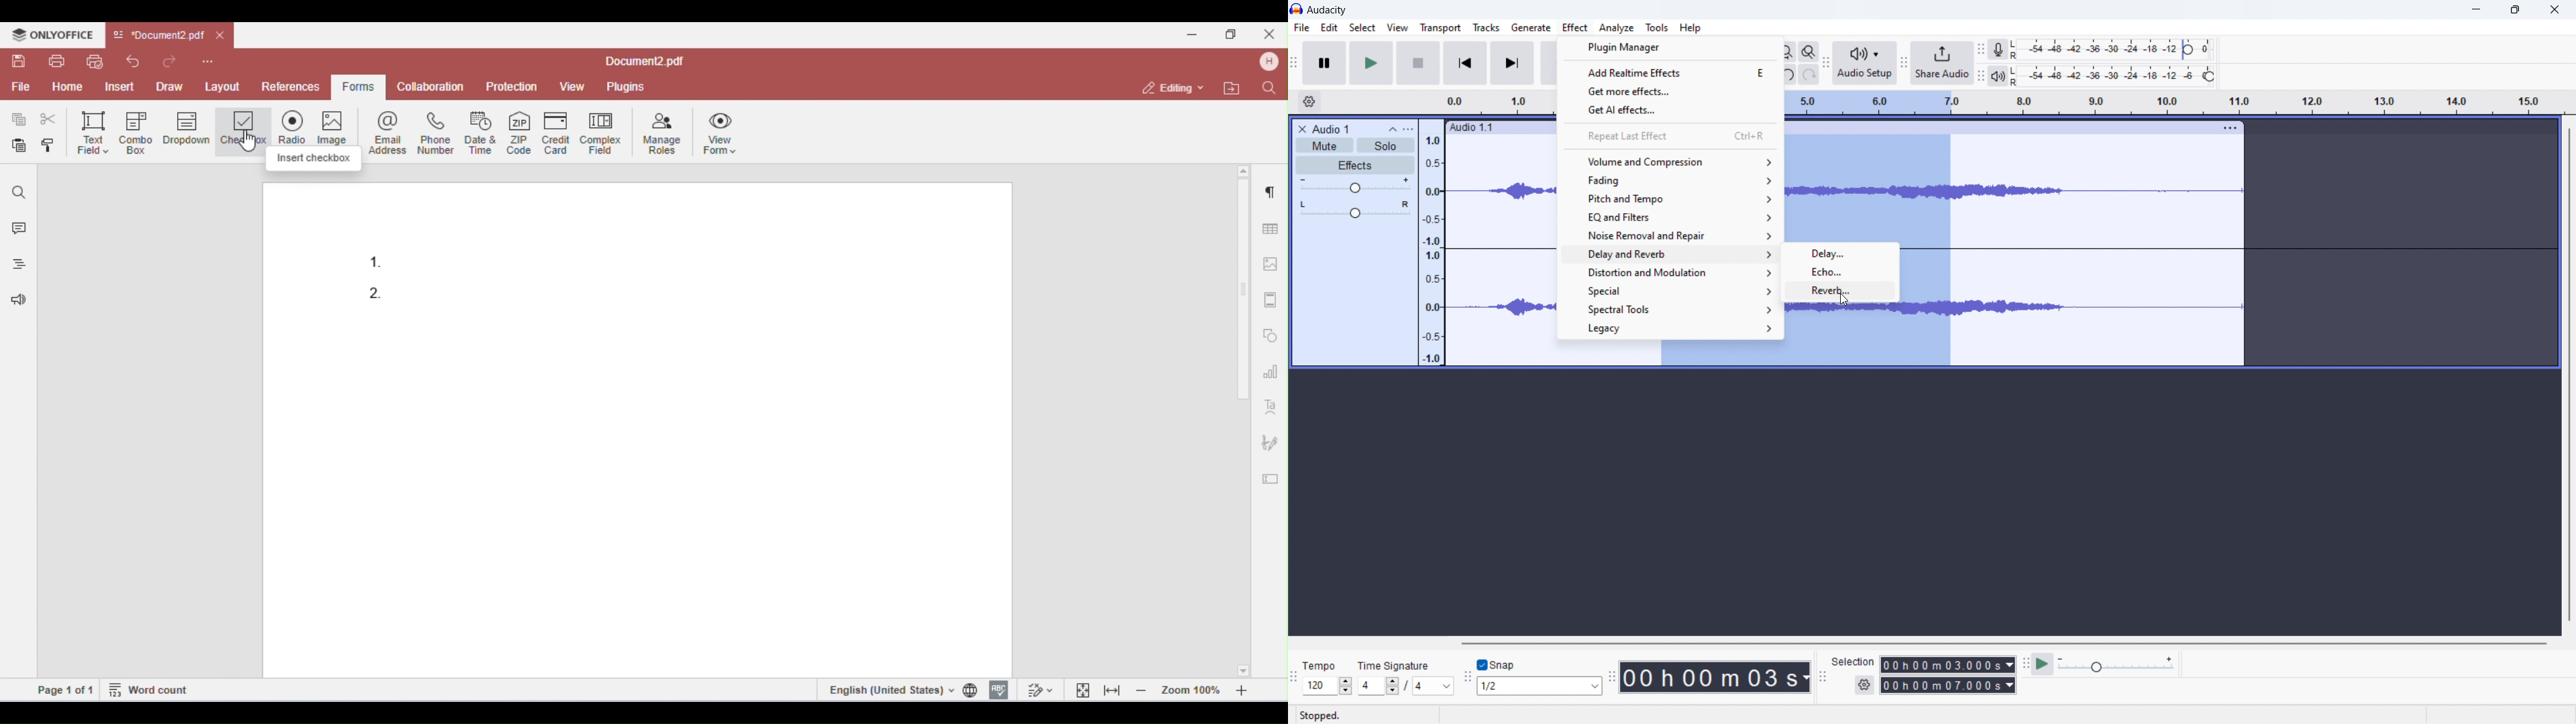 The image size is (2576, 728). Describe the element at coordinates (1981, 50) in the screenshot. I see `recording meter toolbar` at that location.